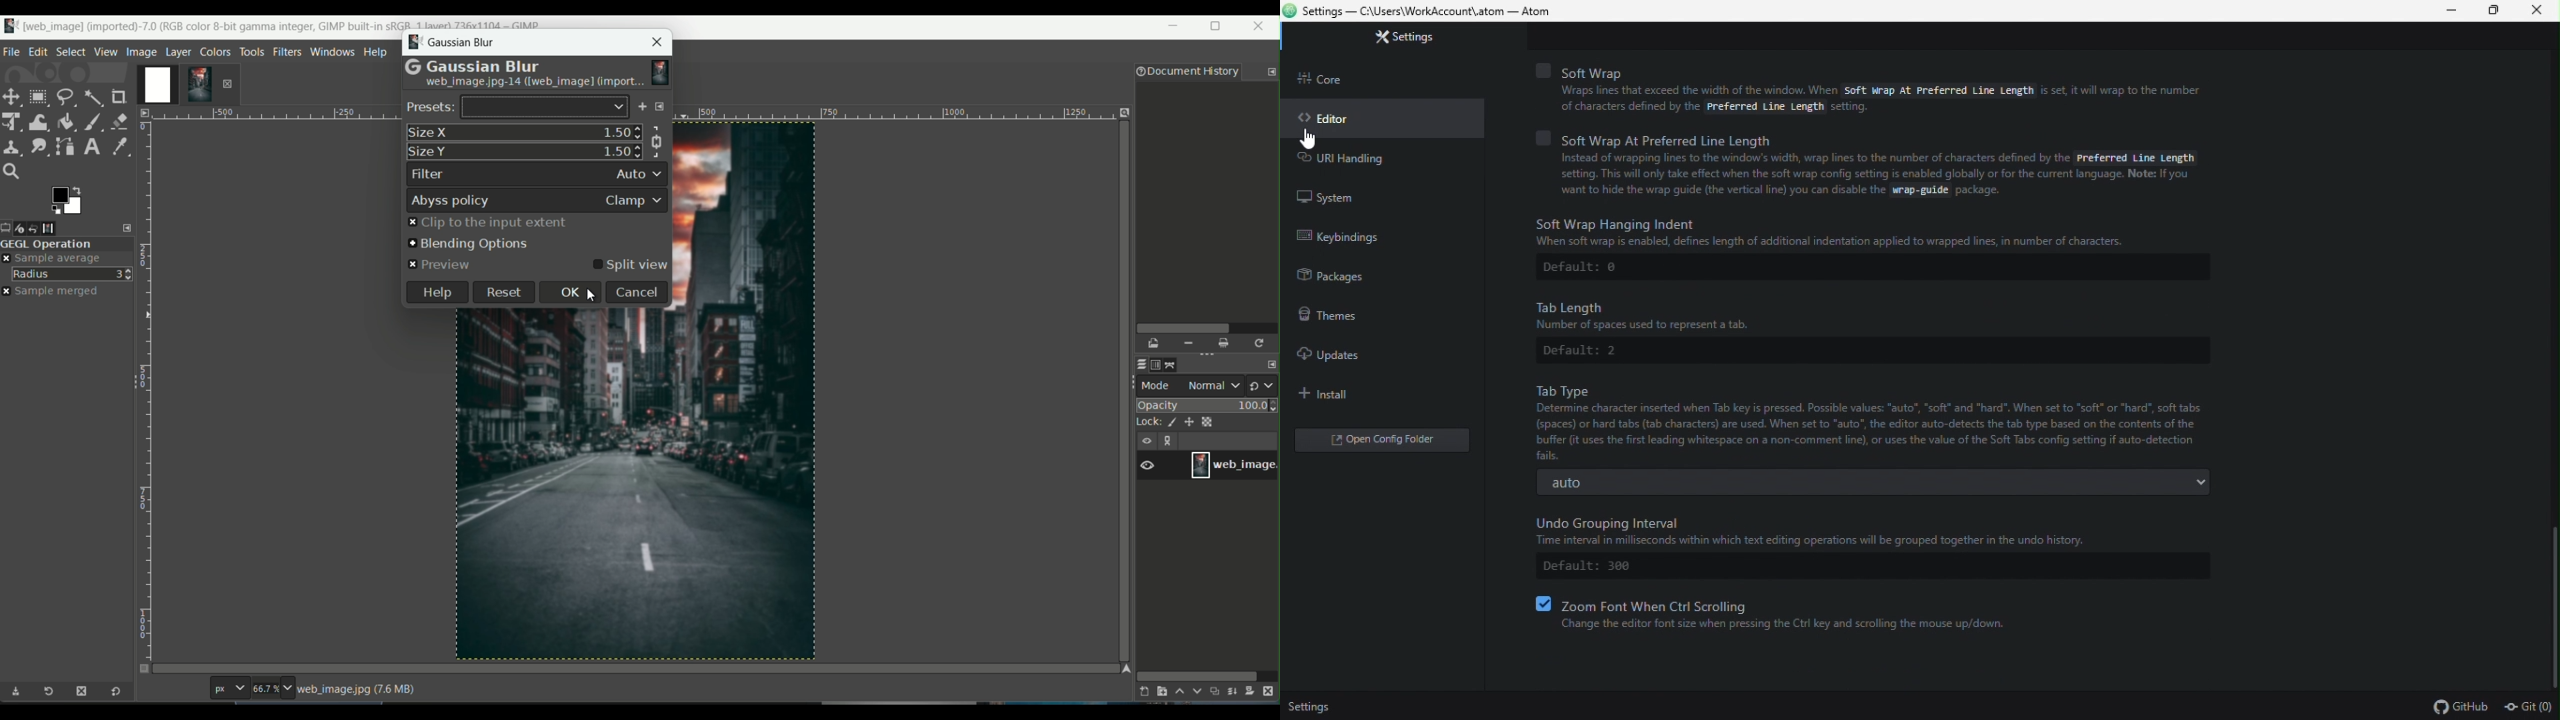 The image size is (2576, 728). I want to click on gaussian blur, so click(471, 65).